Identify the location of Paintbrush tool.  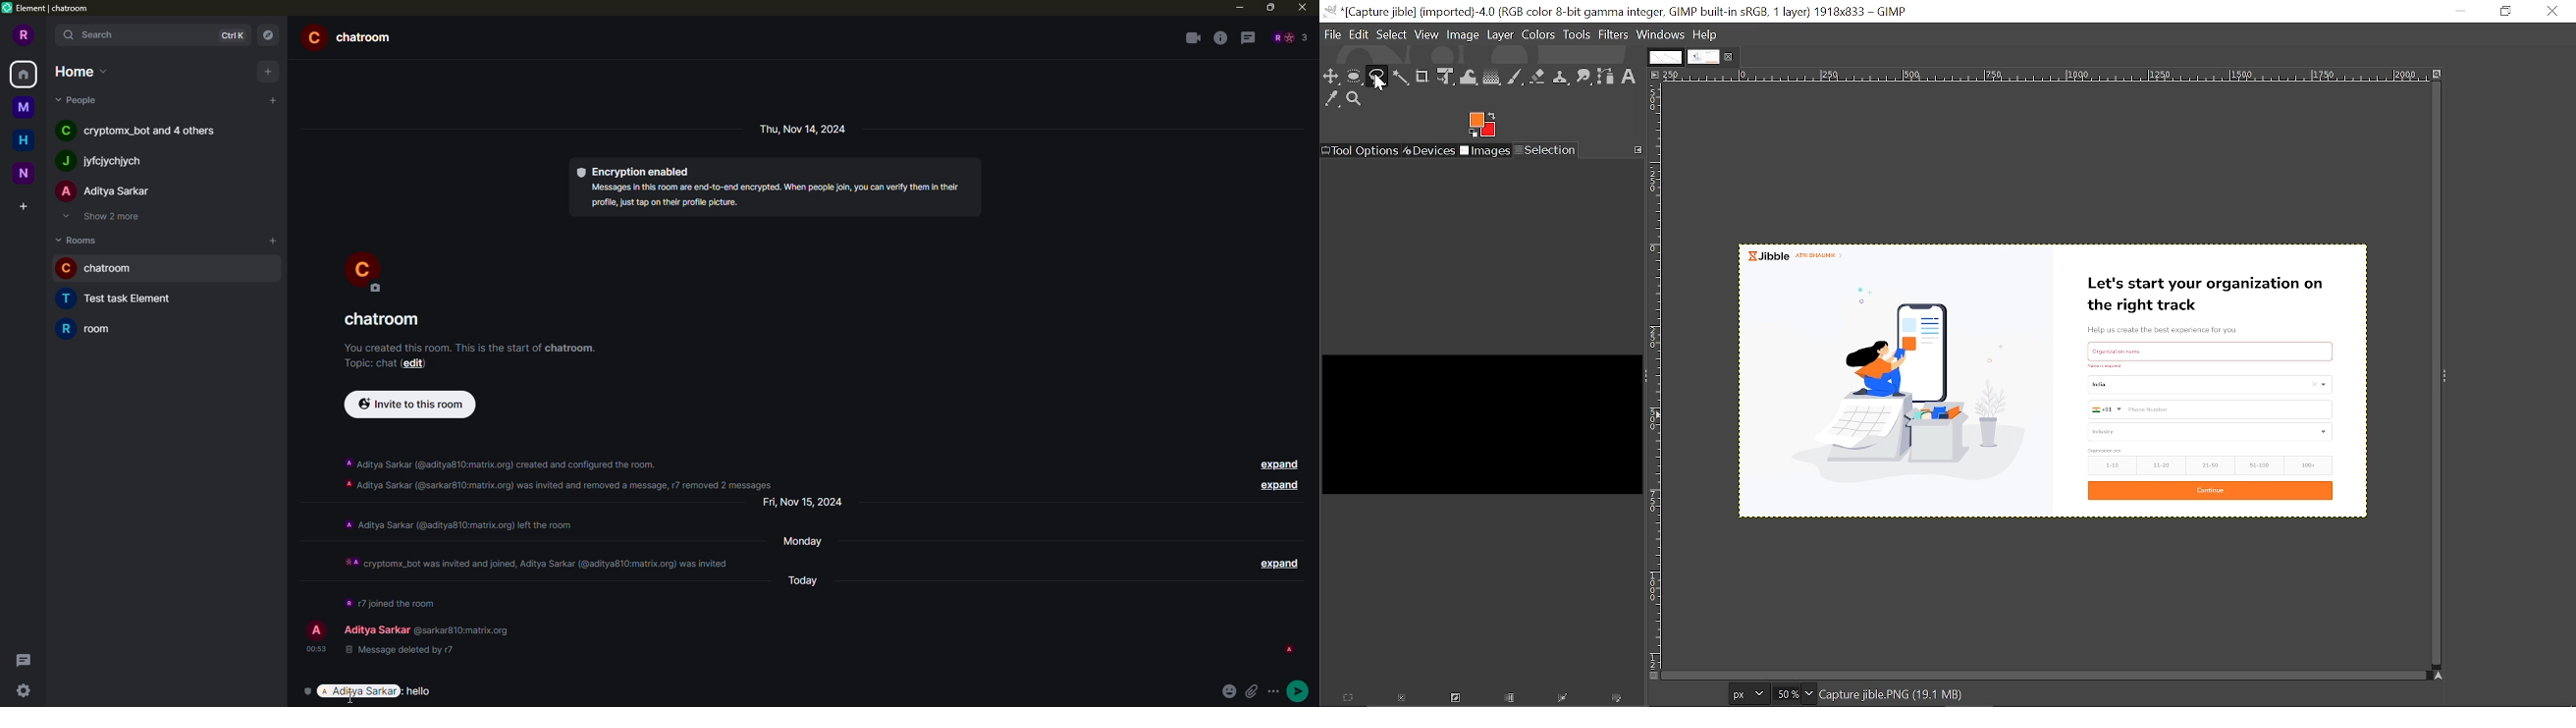
(1516, 78).